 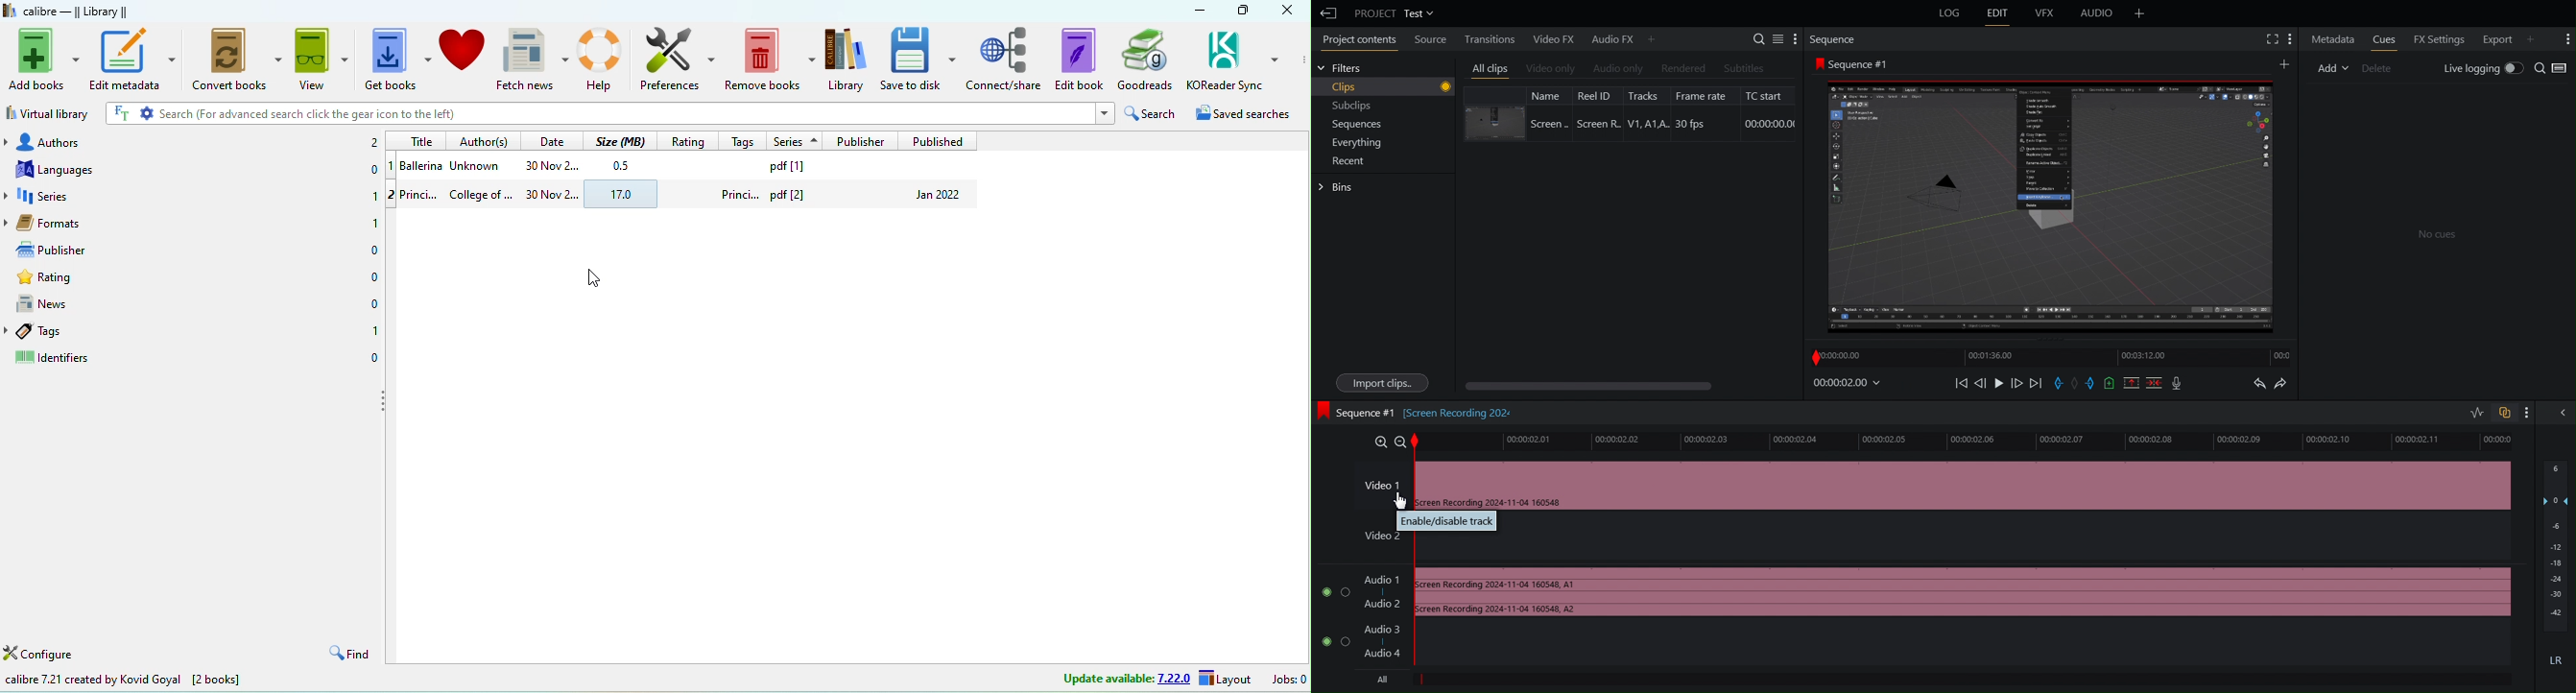 I want to click on tags, so click(x=63, y=331).